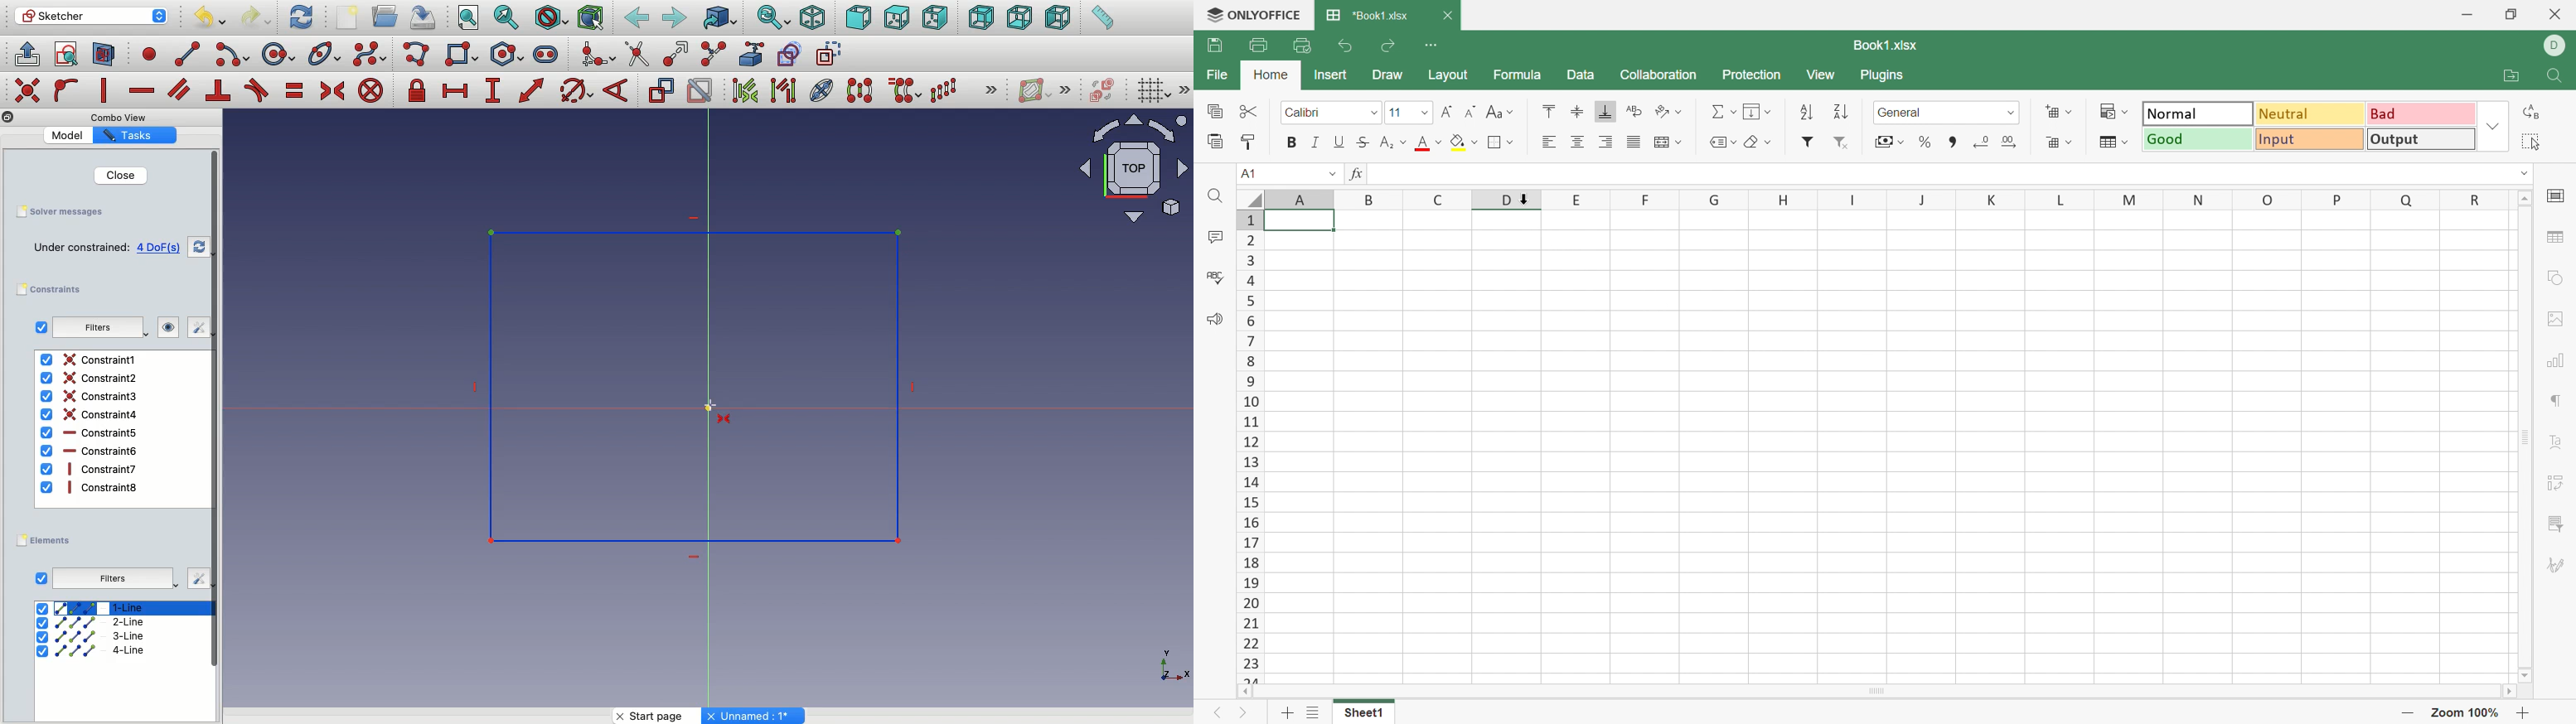 Image resolution: width=2576 pixels, height=728 pixels. What do you see at coordinates (467, 19) in the screenshot?
I see `Fit all` at bounding box center [467, 19].